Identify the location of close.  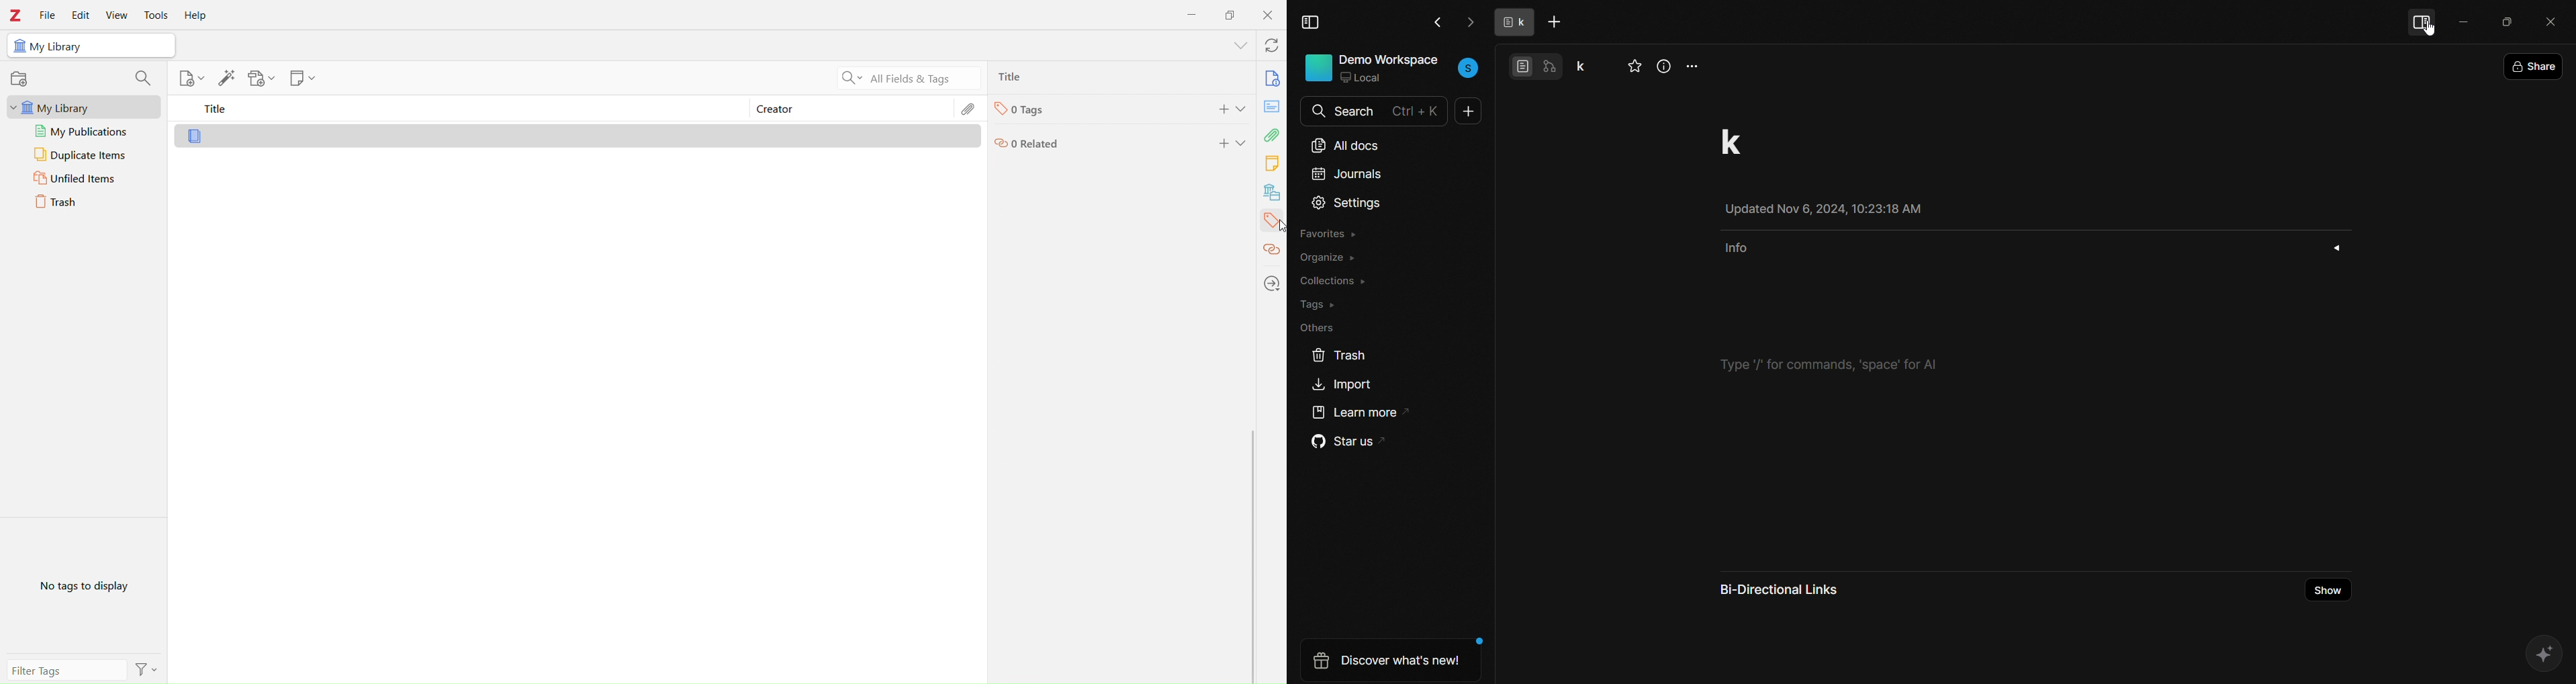
(2551, 19).